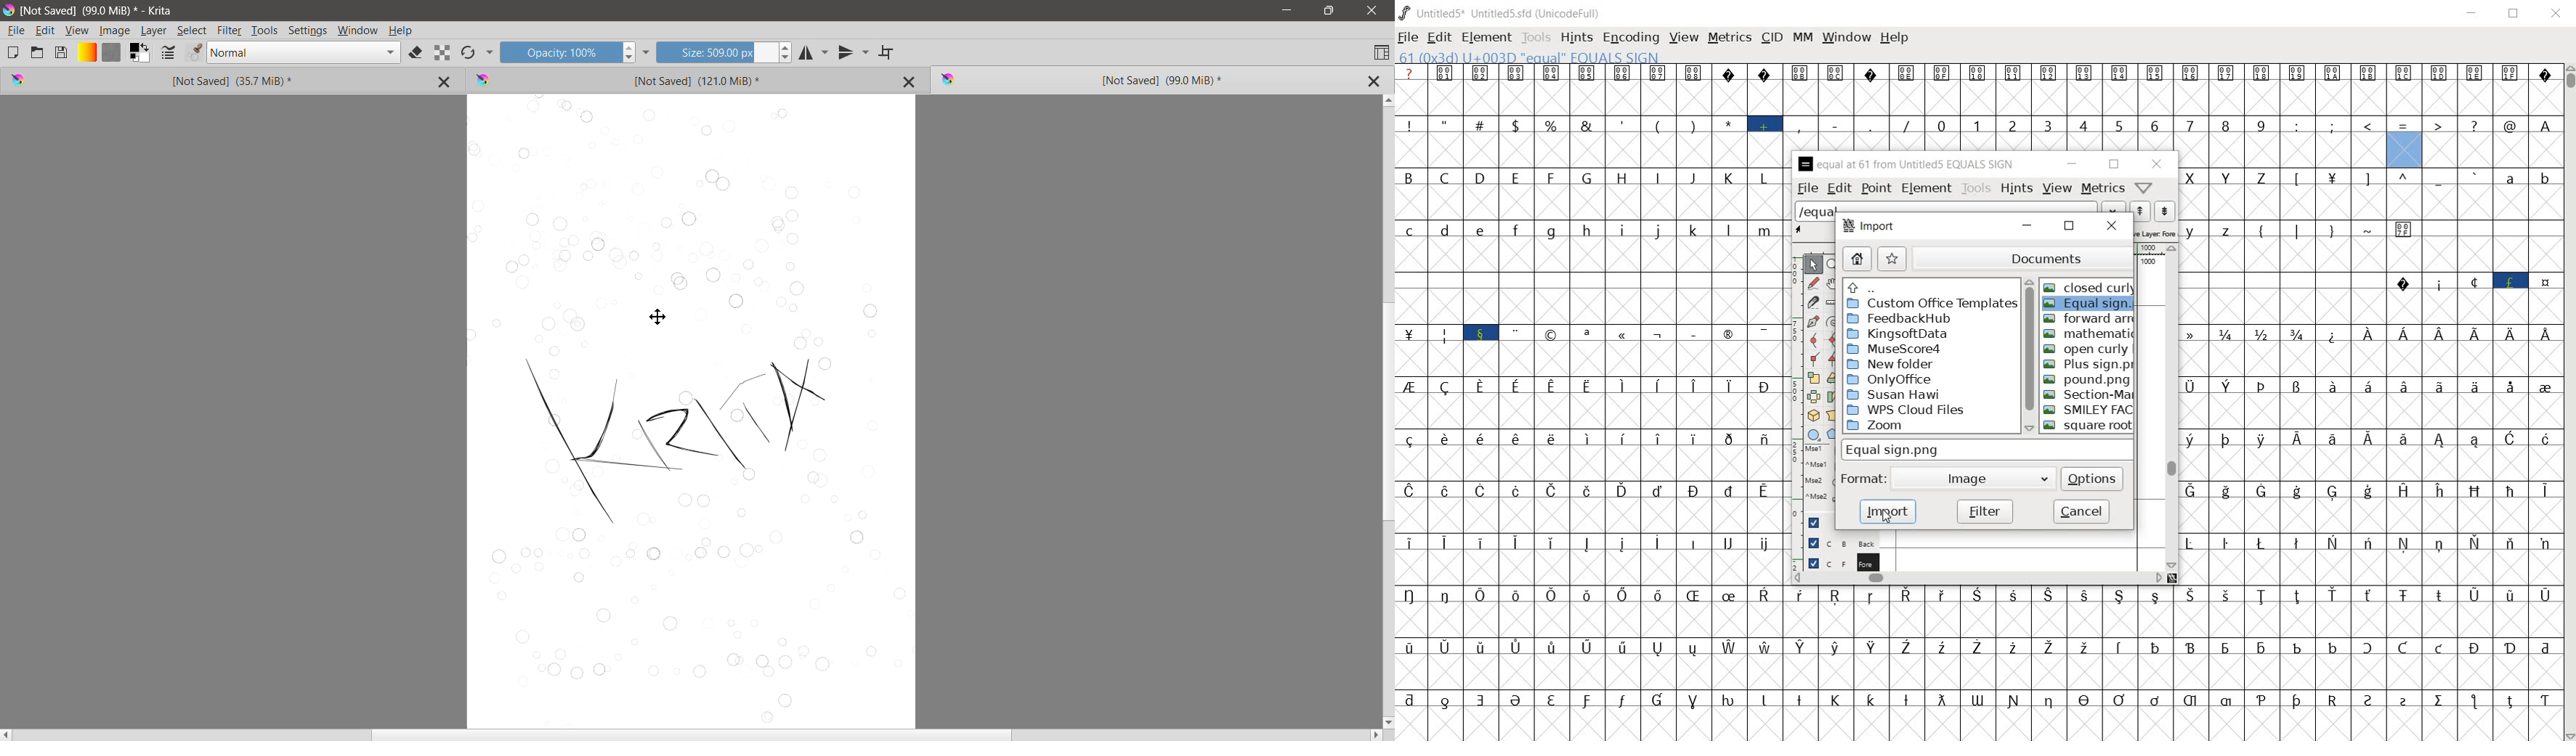  I want to click on Reload Original Preset, so click(468, 52).